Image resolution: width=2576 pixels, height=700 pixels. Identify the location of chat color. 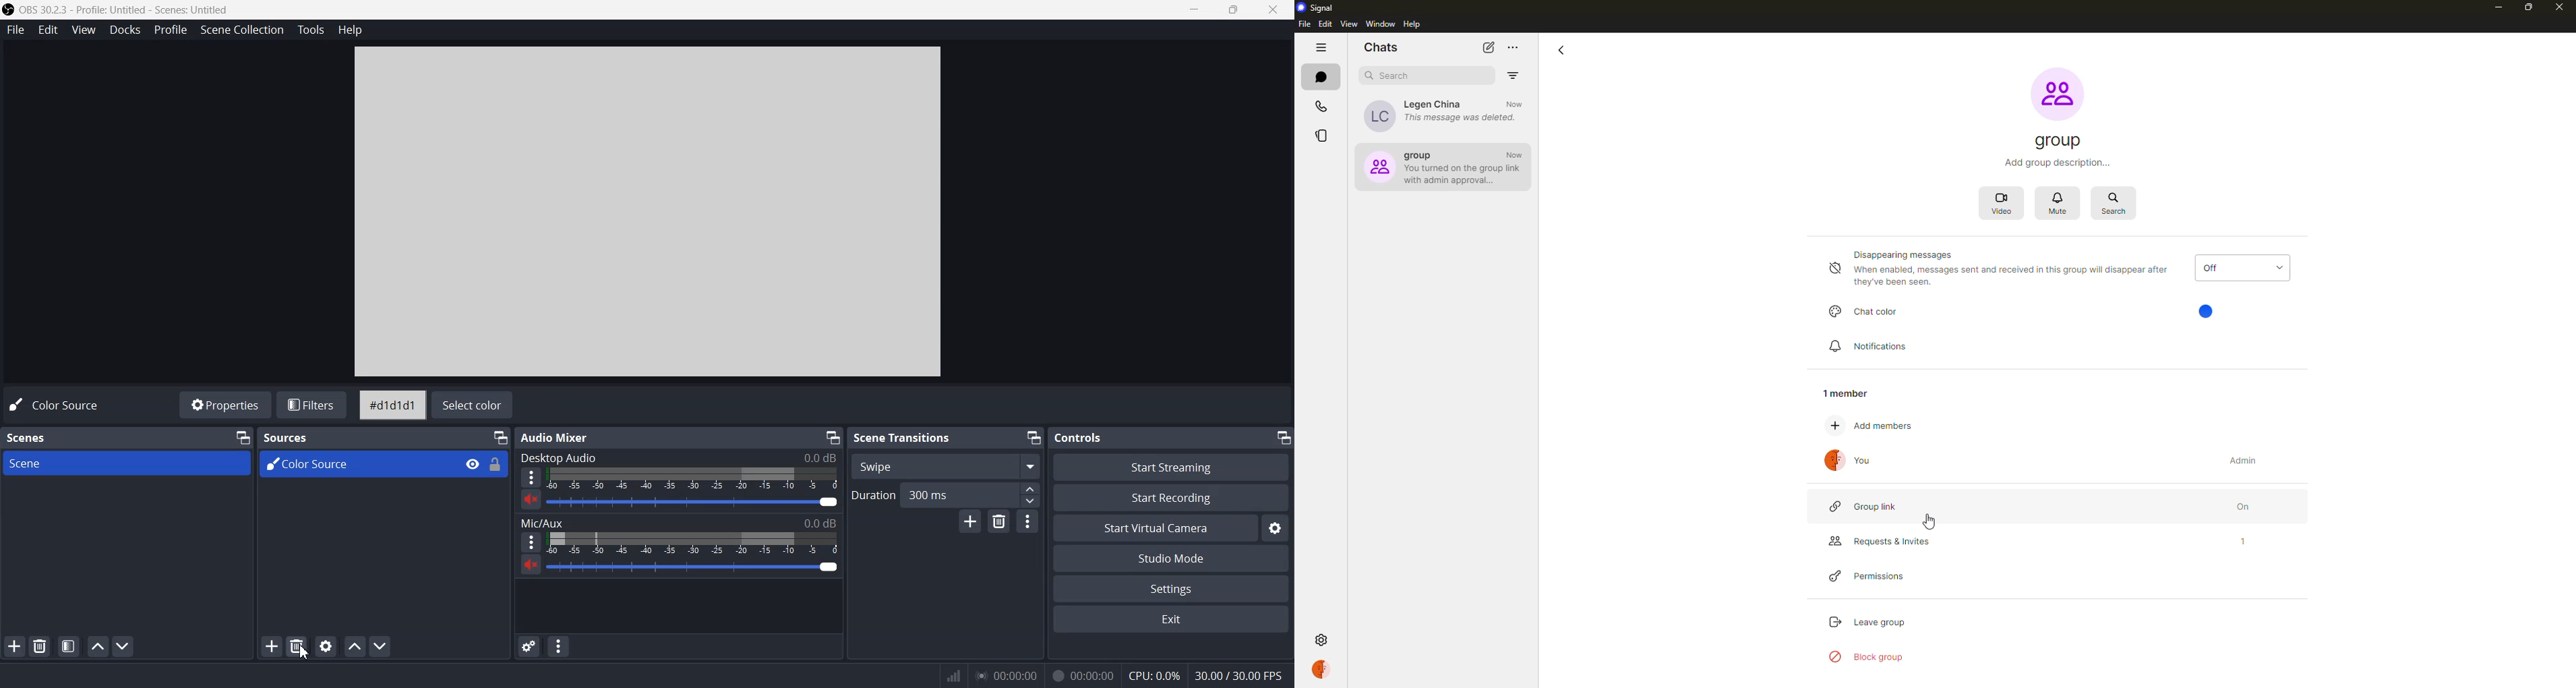
(1867, 310).